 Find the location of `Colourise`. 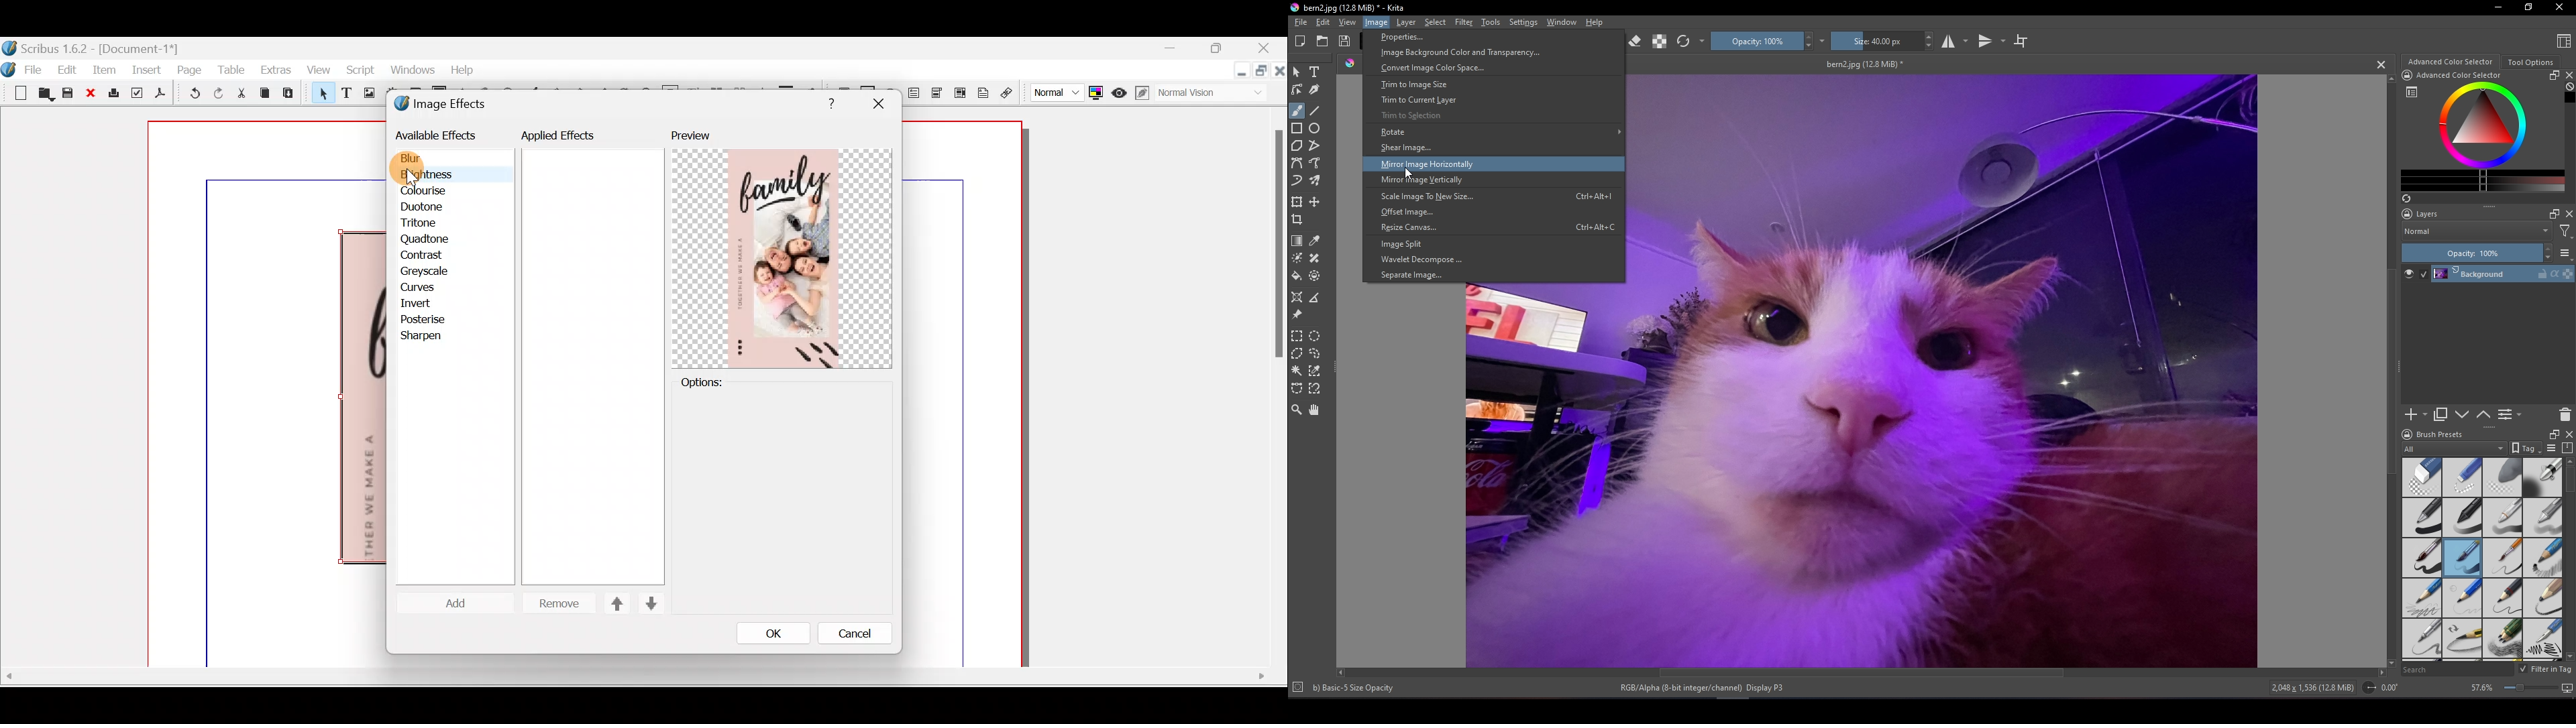

Colourise is located at coordinates (430, 192).